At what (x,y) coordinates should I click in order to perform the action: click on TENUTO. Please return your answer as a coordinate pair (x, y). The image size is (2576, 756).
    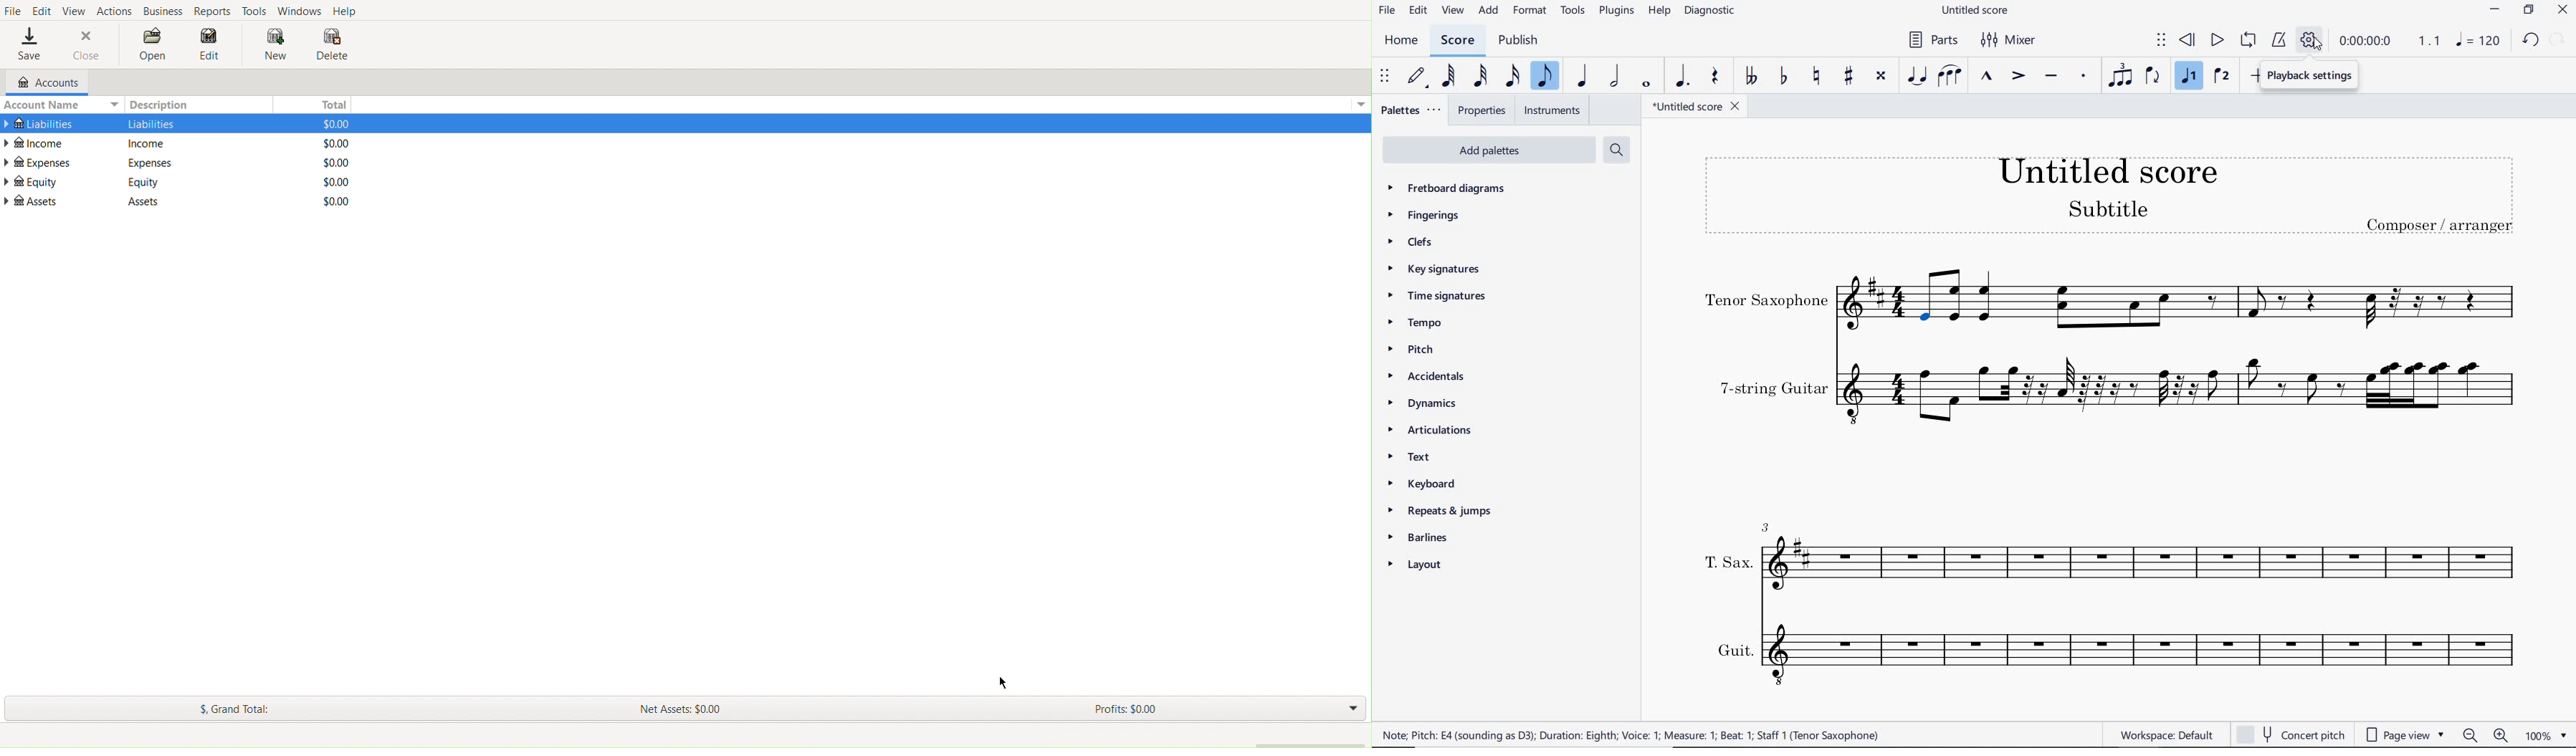
    Looking at the image, I should click on (2051, 77).